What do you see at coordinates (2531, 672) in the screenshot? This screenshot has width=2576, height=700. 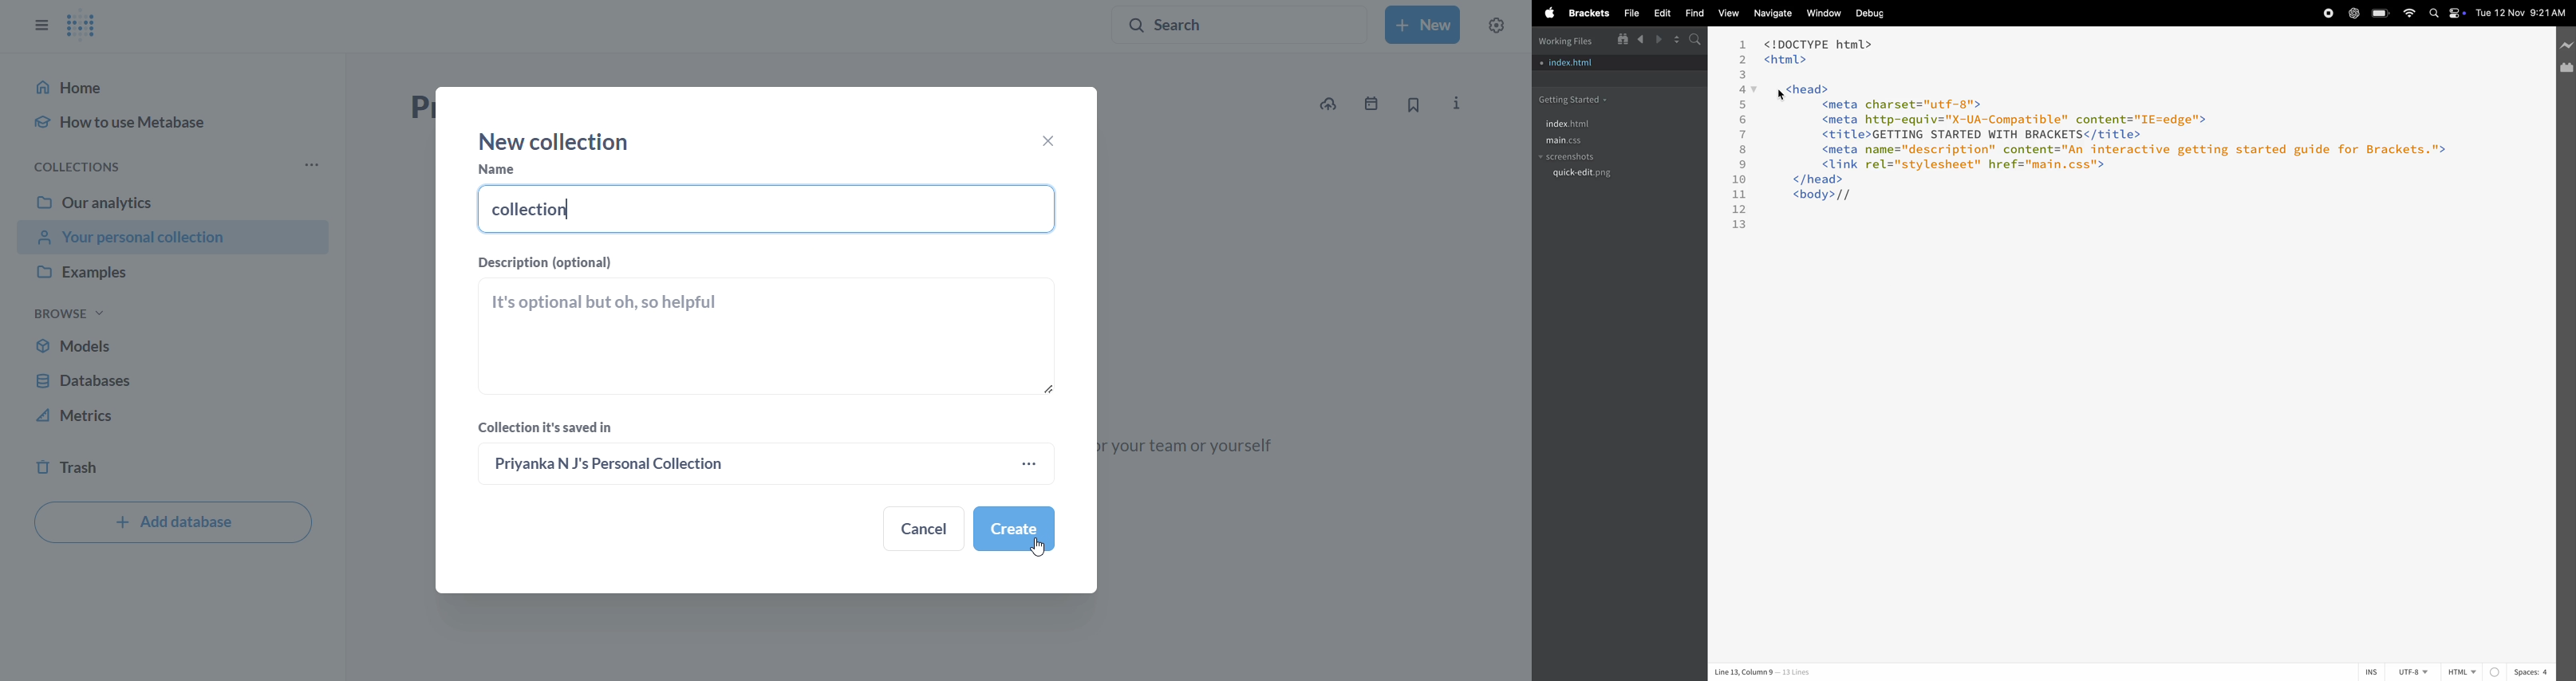 I see `spaces 4` at bounding box center [2531, 672].